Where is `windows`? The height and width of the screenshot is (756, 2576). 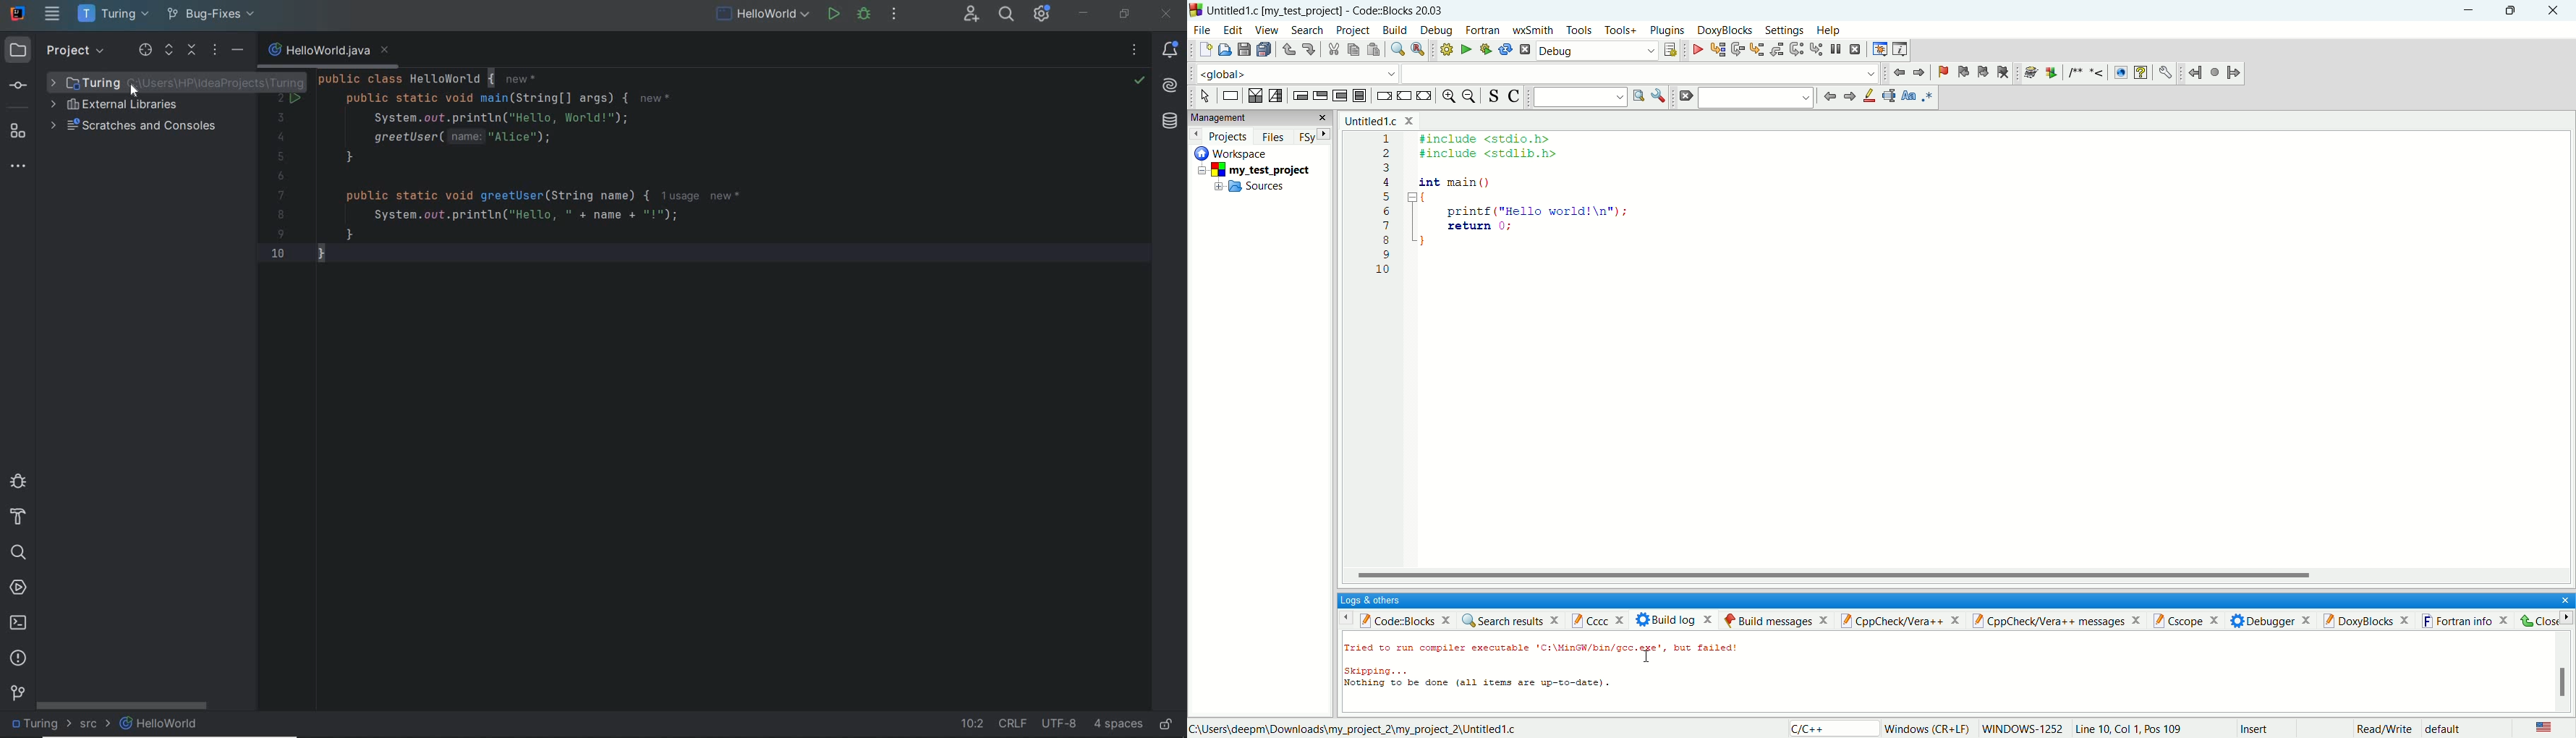
windows is located at coordinates (1928, 729).